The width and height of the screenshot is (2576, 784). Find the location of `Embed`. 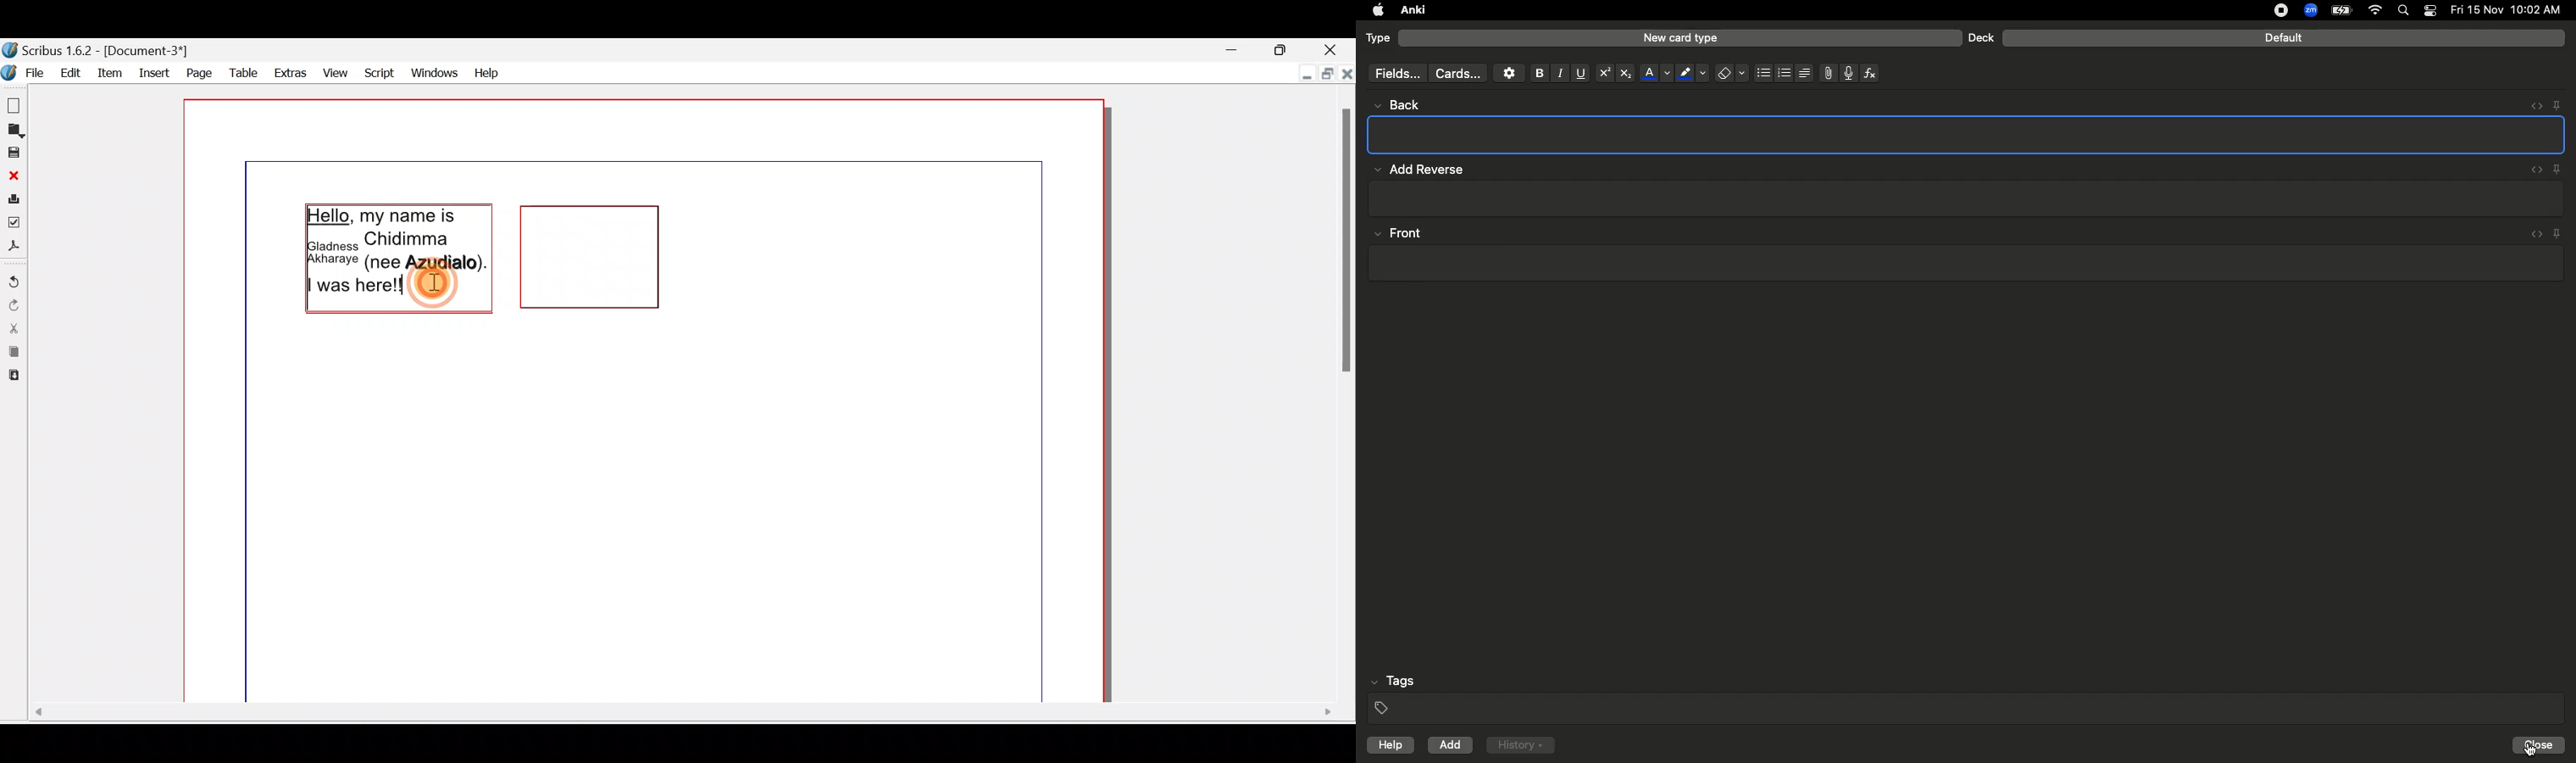

Embed is located at coordinates (2531, 106).